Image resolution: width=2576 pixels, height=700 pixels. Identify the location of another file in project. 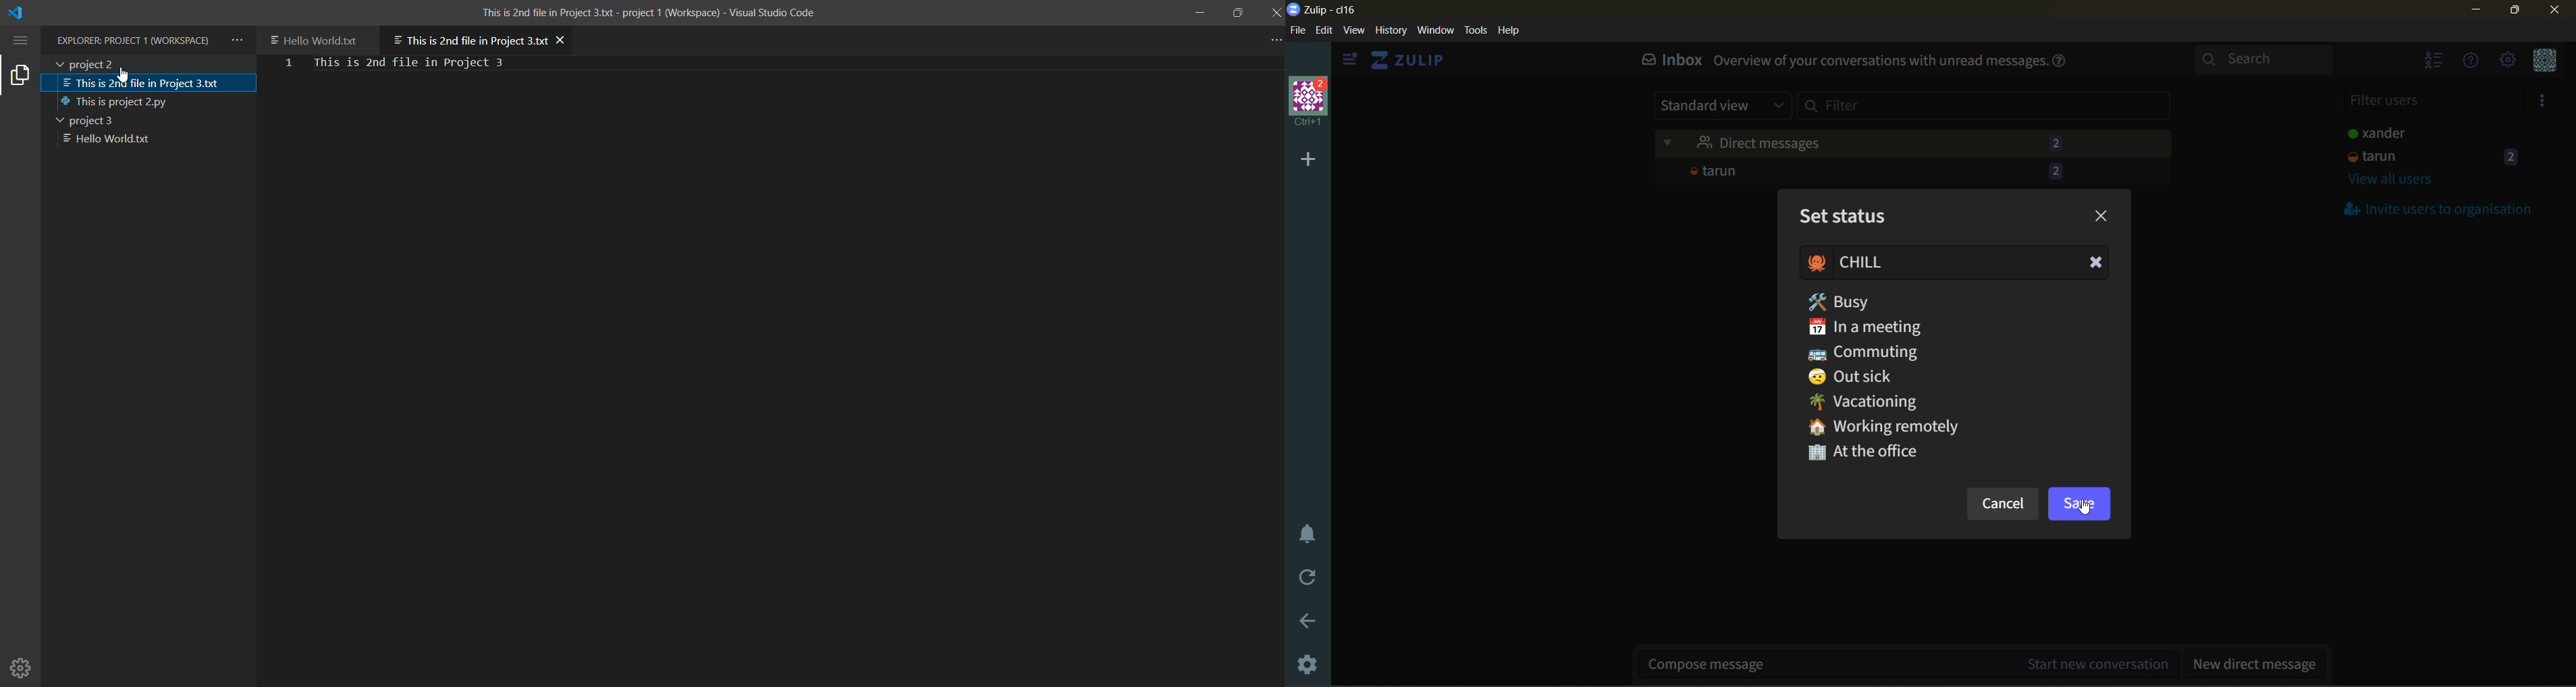
(320, 38).